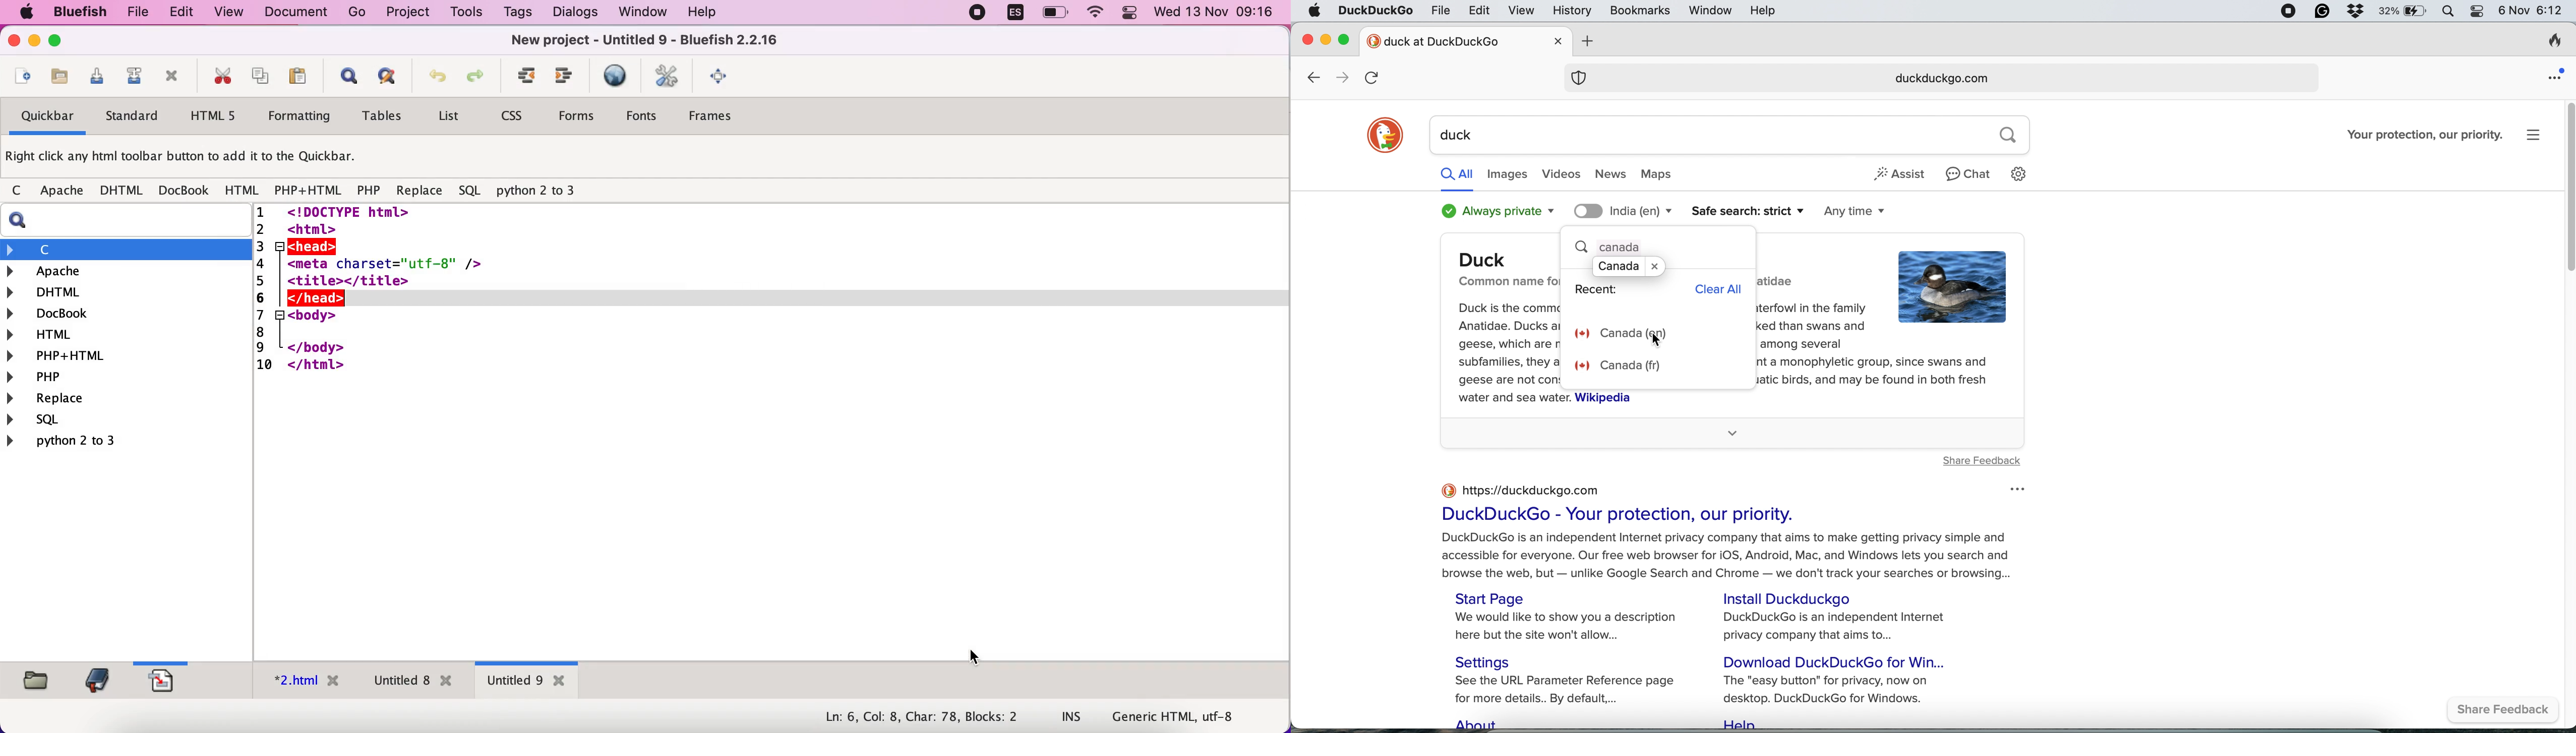  I want to click on sql, so click(40, 421).